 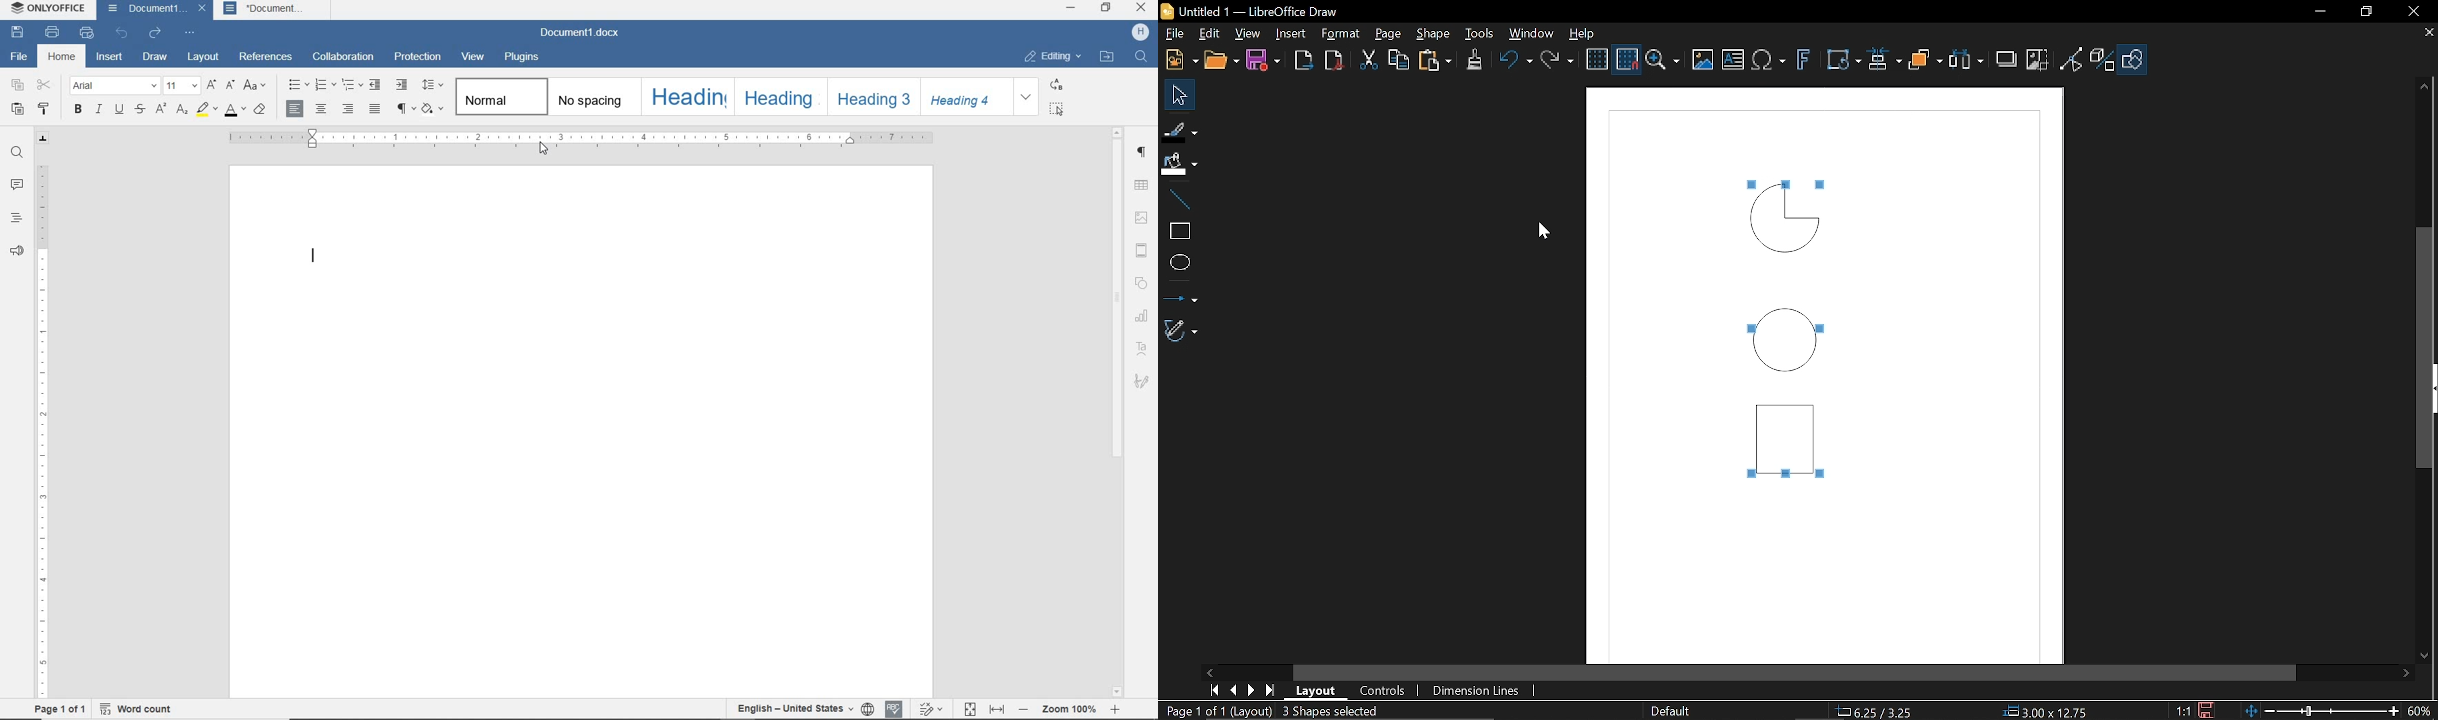 I want to click on Copy, so click(x=1401, y=60).